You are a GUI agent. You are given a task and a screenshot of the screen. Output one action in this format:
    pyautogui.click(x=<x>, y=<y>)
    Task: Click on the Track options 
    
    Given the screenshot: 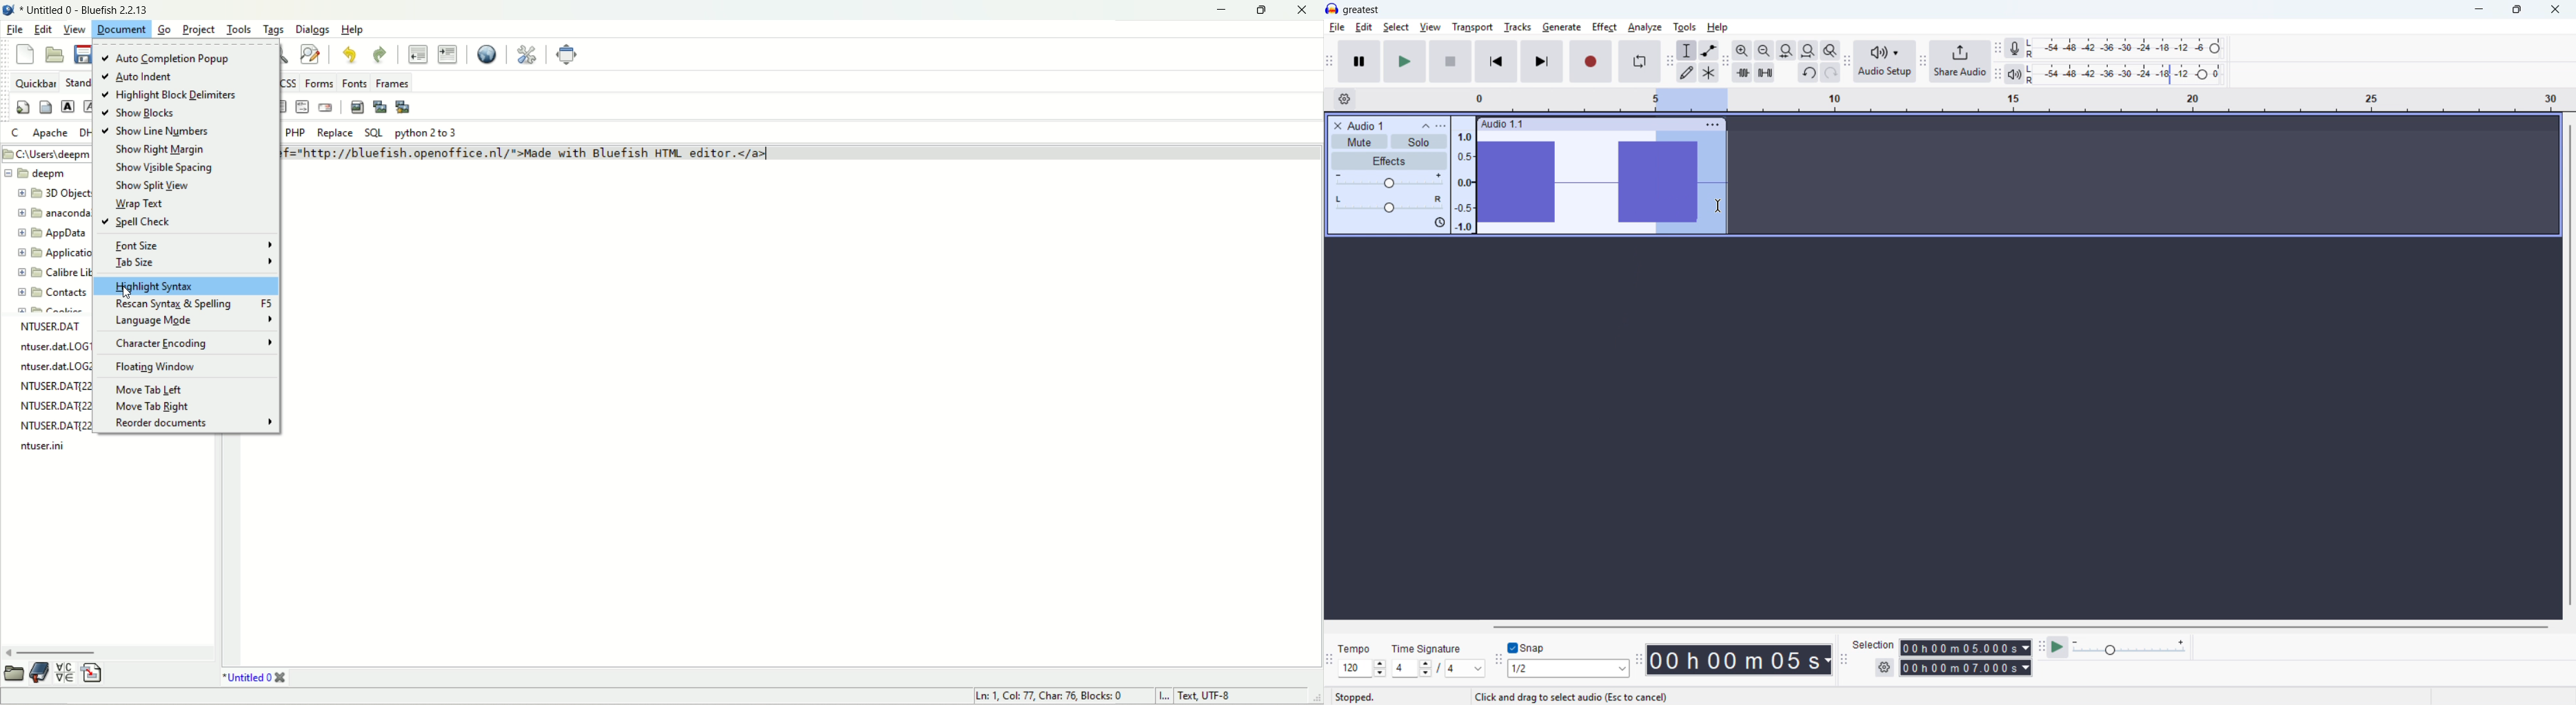 What is the action you would take?
    pyautogui.click(x=1713, y=125)
    